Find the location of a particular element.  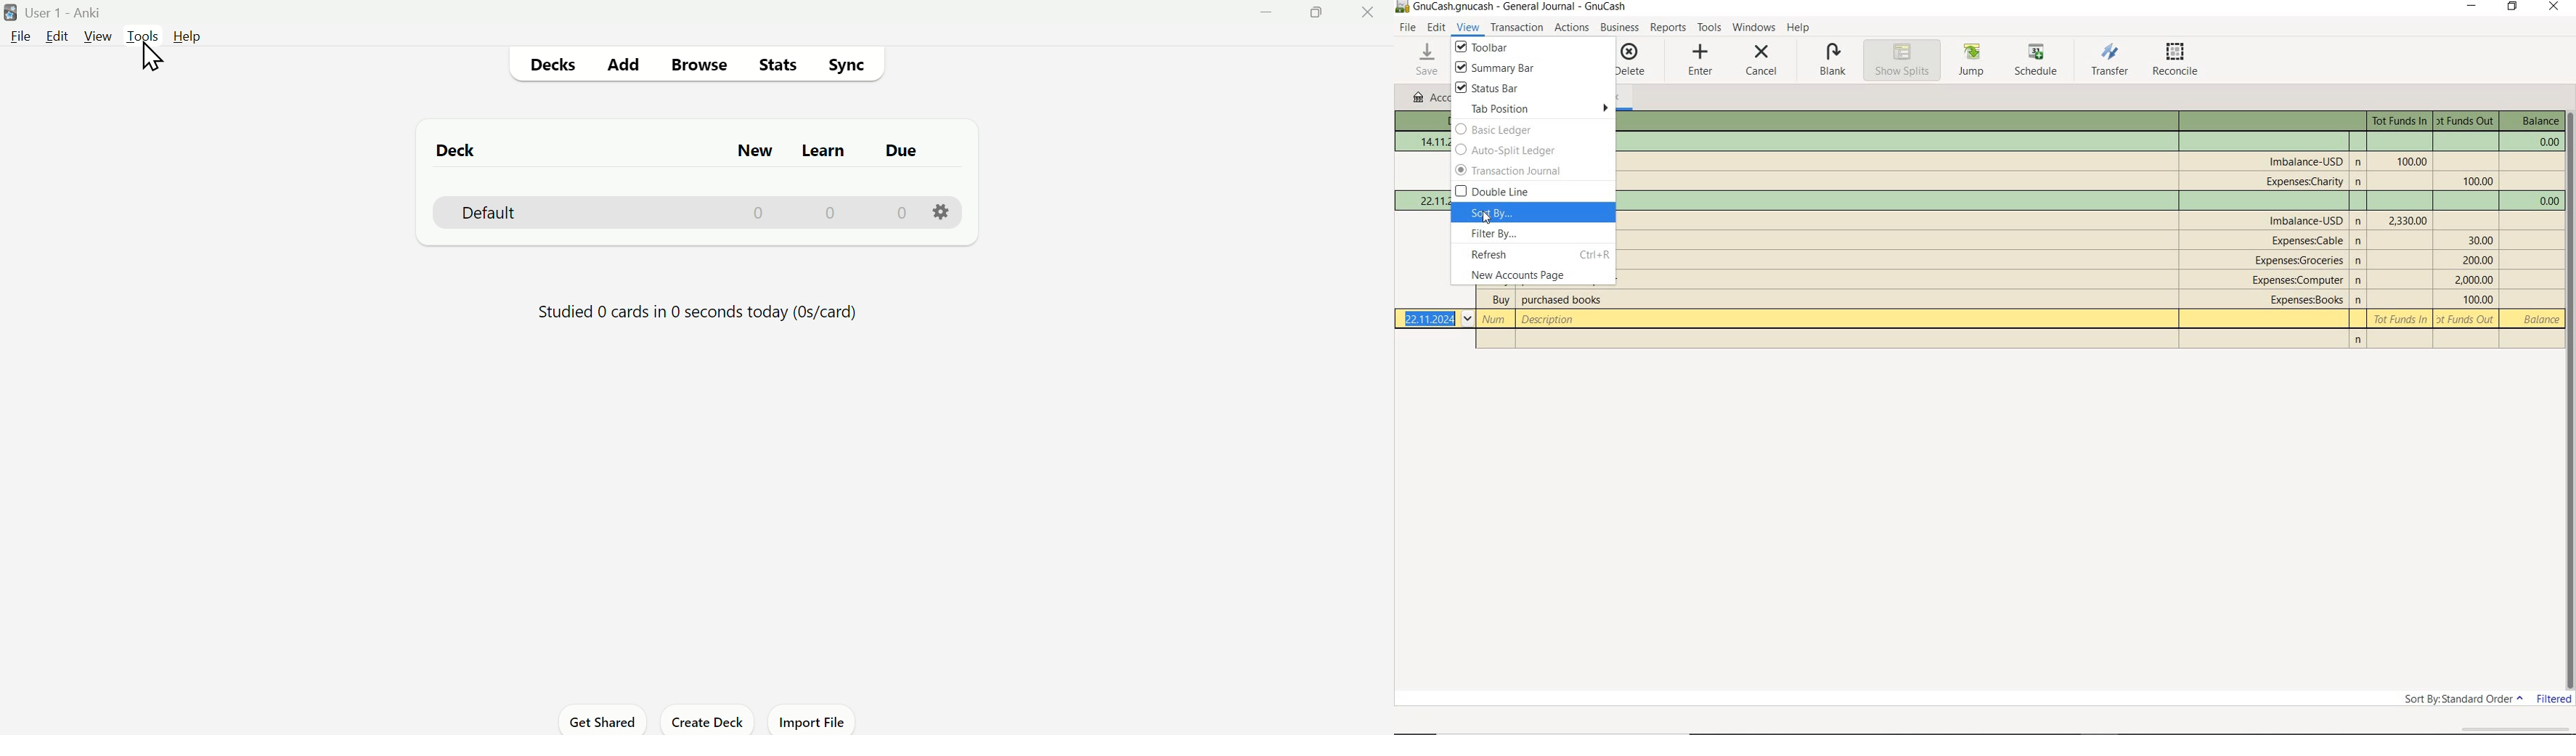

MINIMIZE is located at coordinates (2474, 8).